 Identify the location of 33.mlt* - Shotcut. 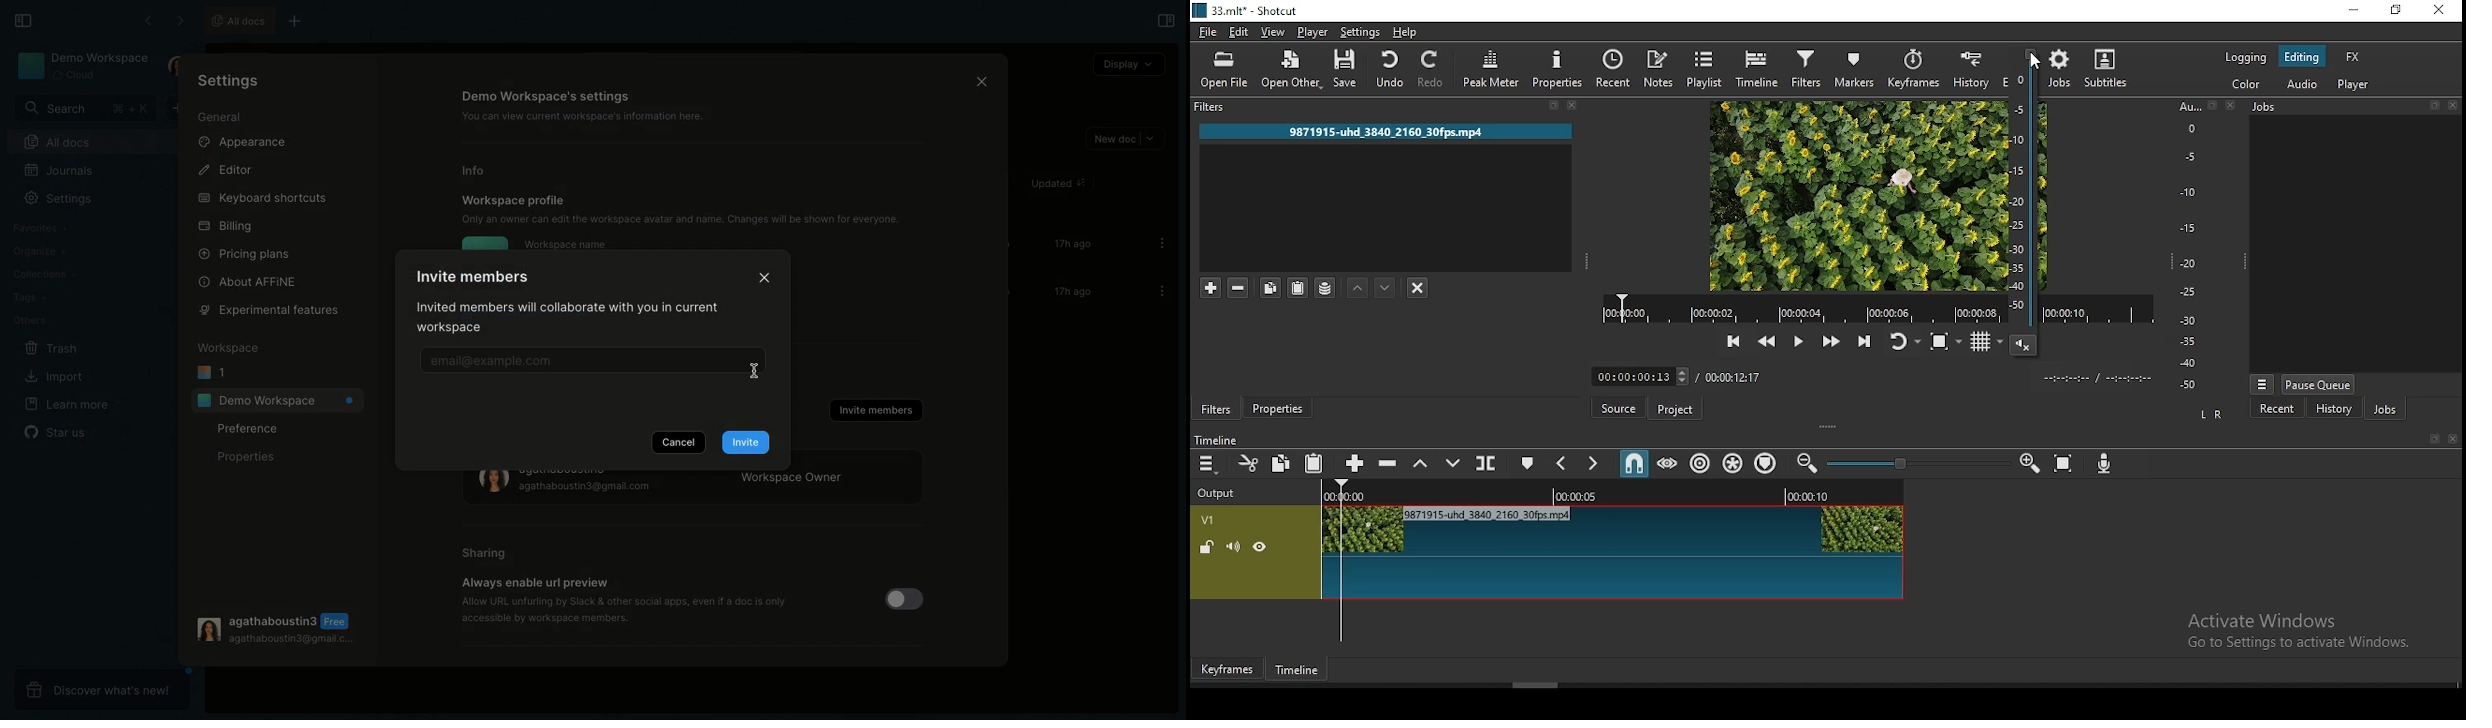
(1242, 12).